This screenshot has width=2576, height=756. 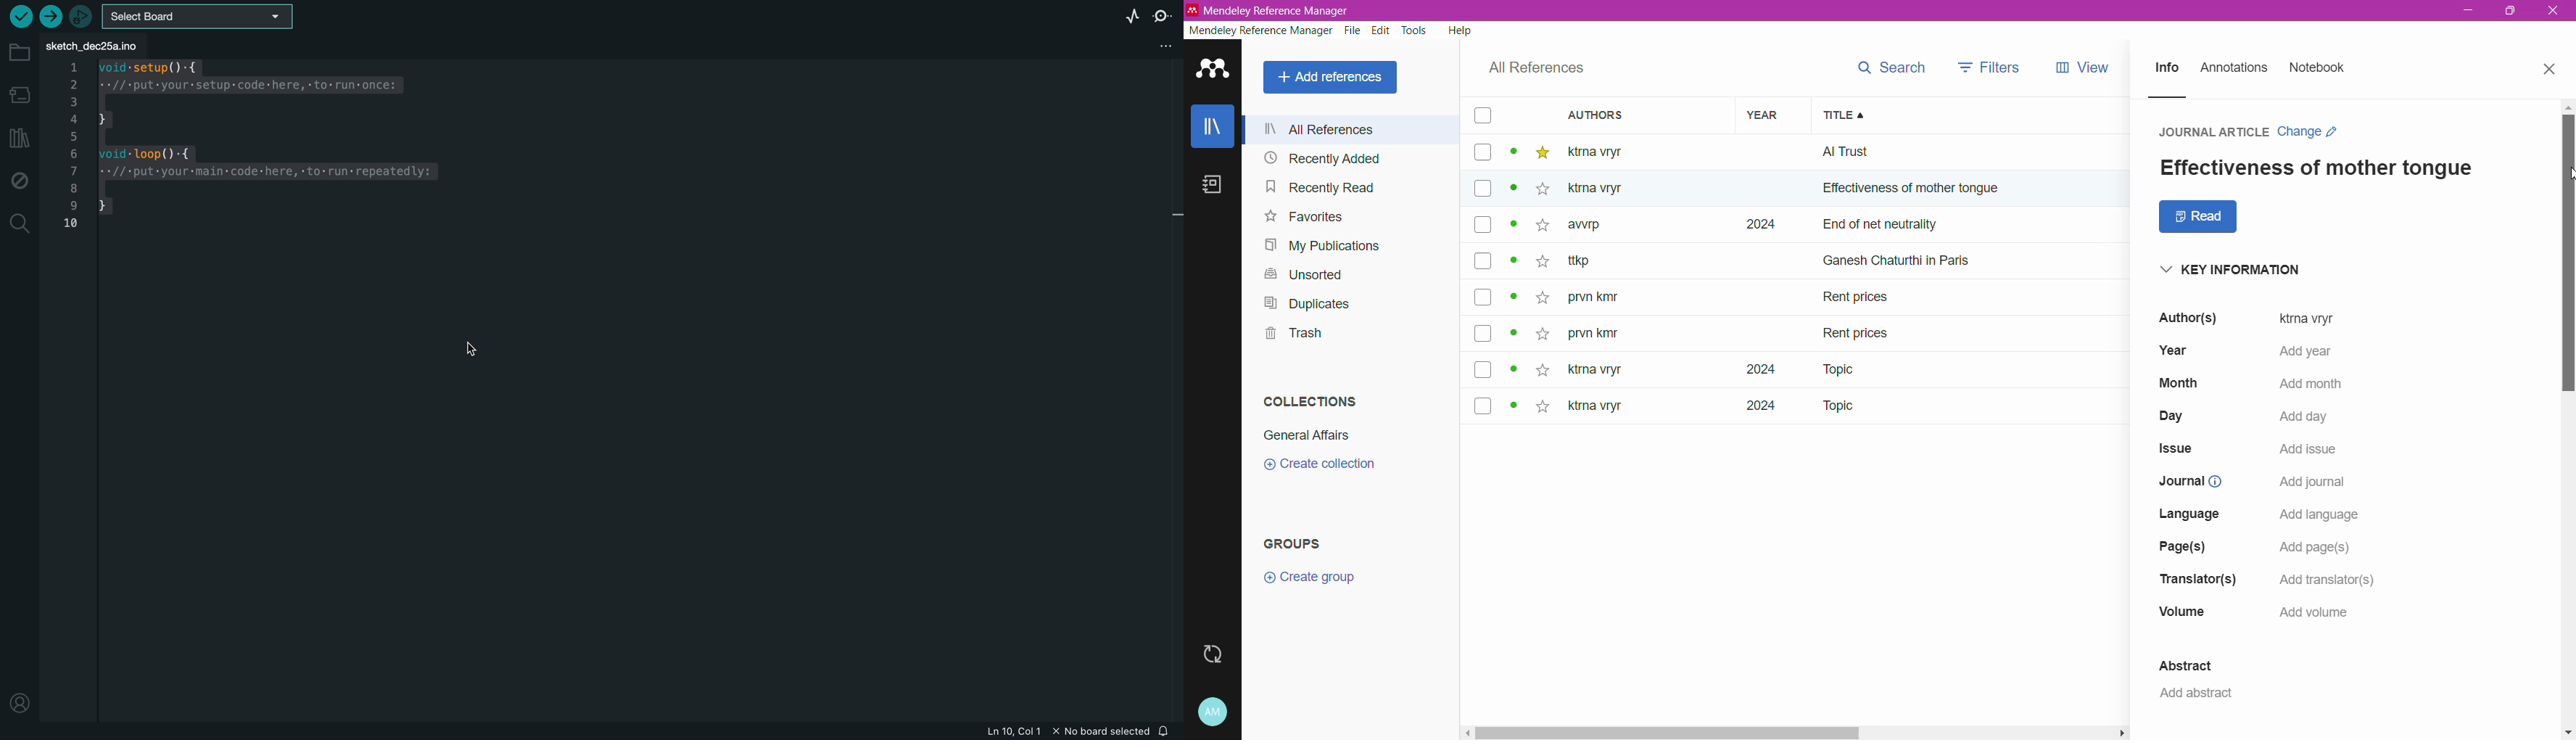 I want to click on box, so click(x=1484, y=334).